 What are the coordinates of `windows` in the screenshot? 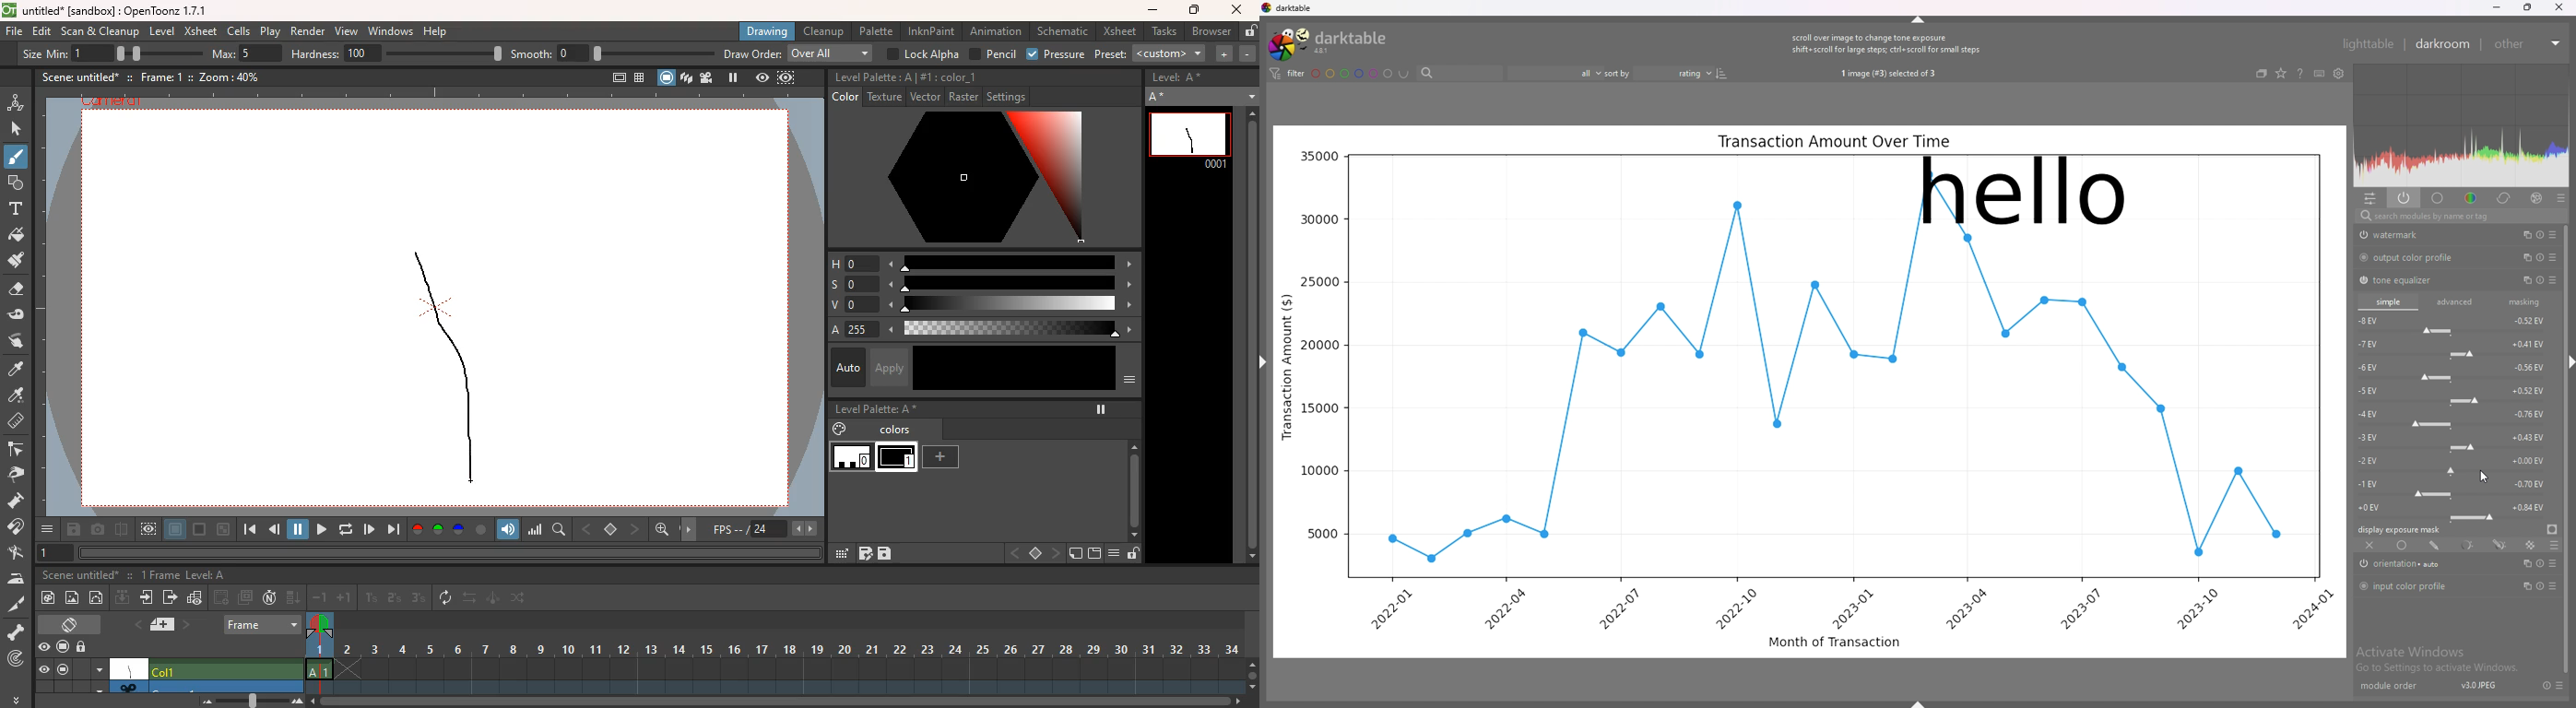 It's located at (390, 31).